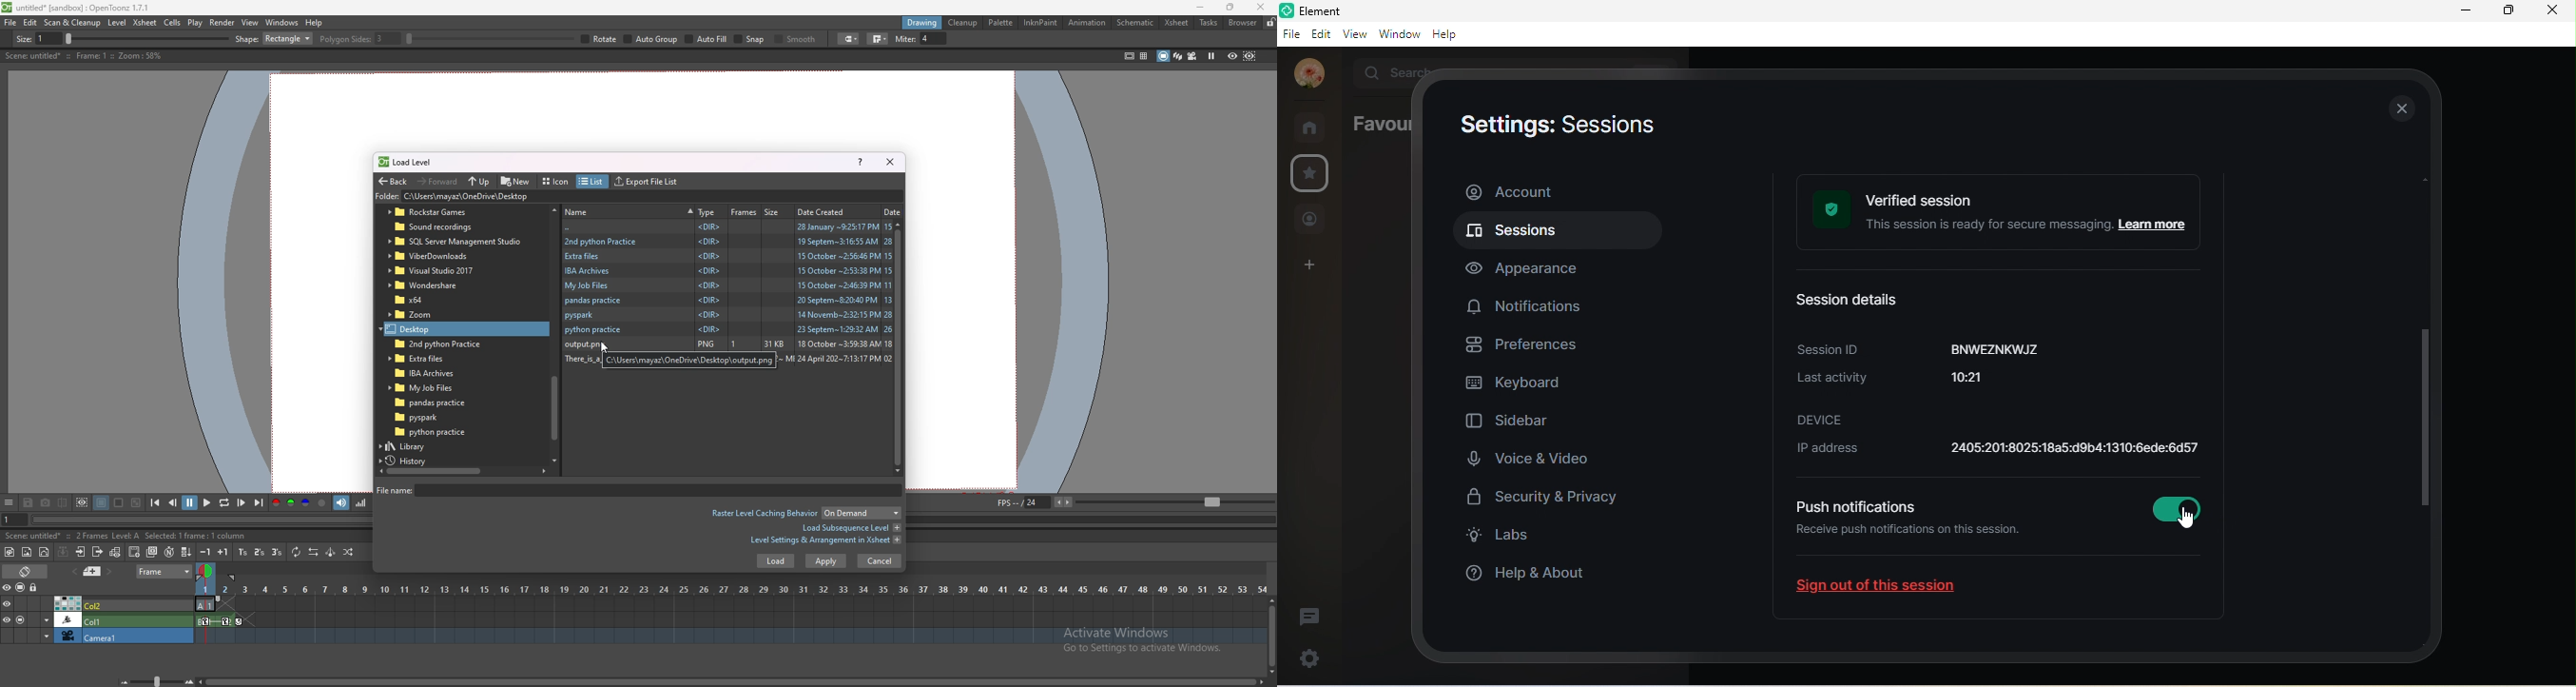 The height and width of the screenshot is (700, 2576). Describe the element at coordinates (1854, 506) in the screenshot. I see `push notifications` at that location.